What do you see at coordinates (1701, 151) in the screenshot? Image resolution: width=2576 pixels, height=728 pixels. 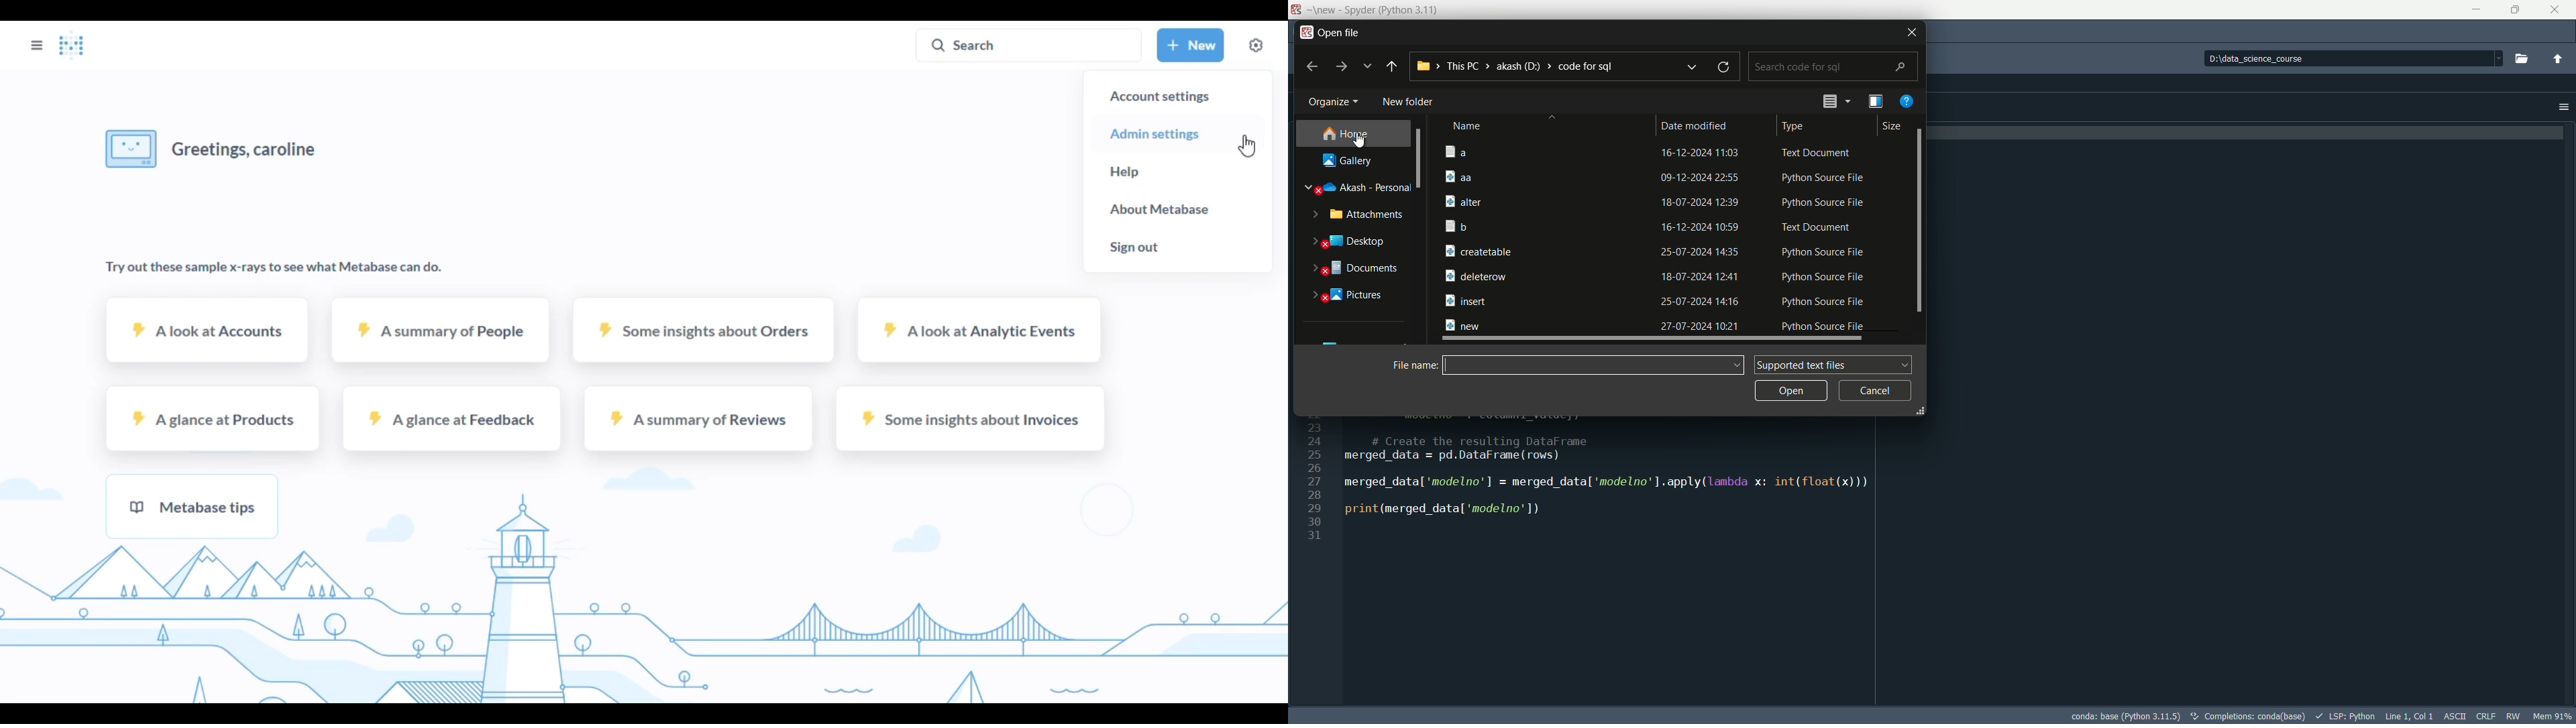 I see `timestamp` at bounding box center [1701, 151].